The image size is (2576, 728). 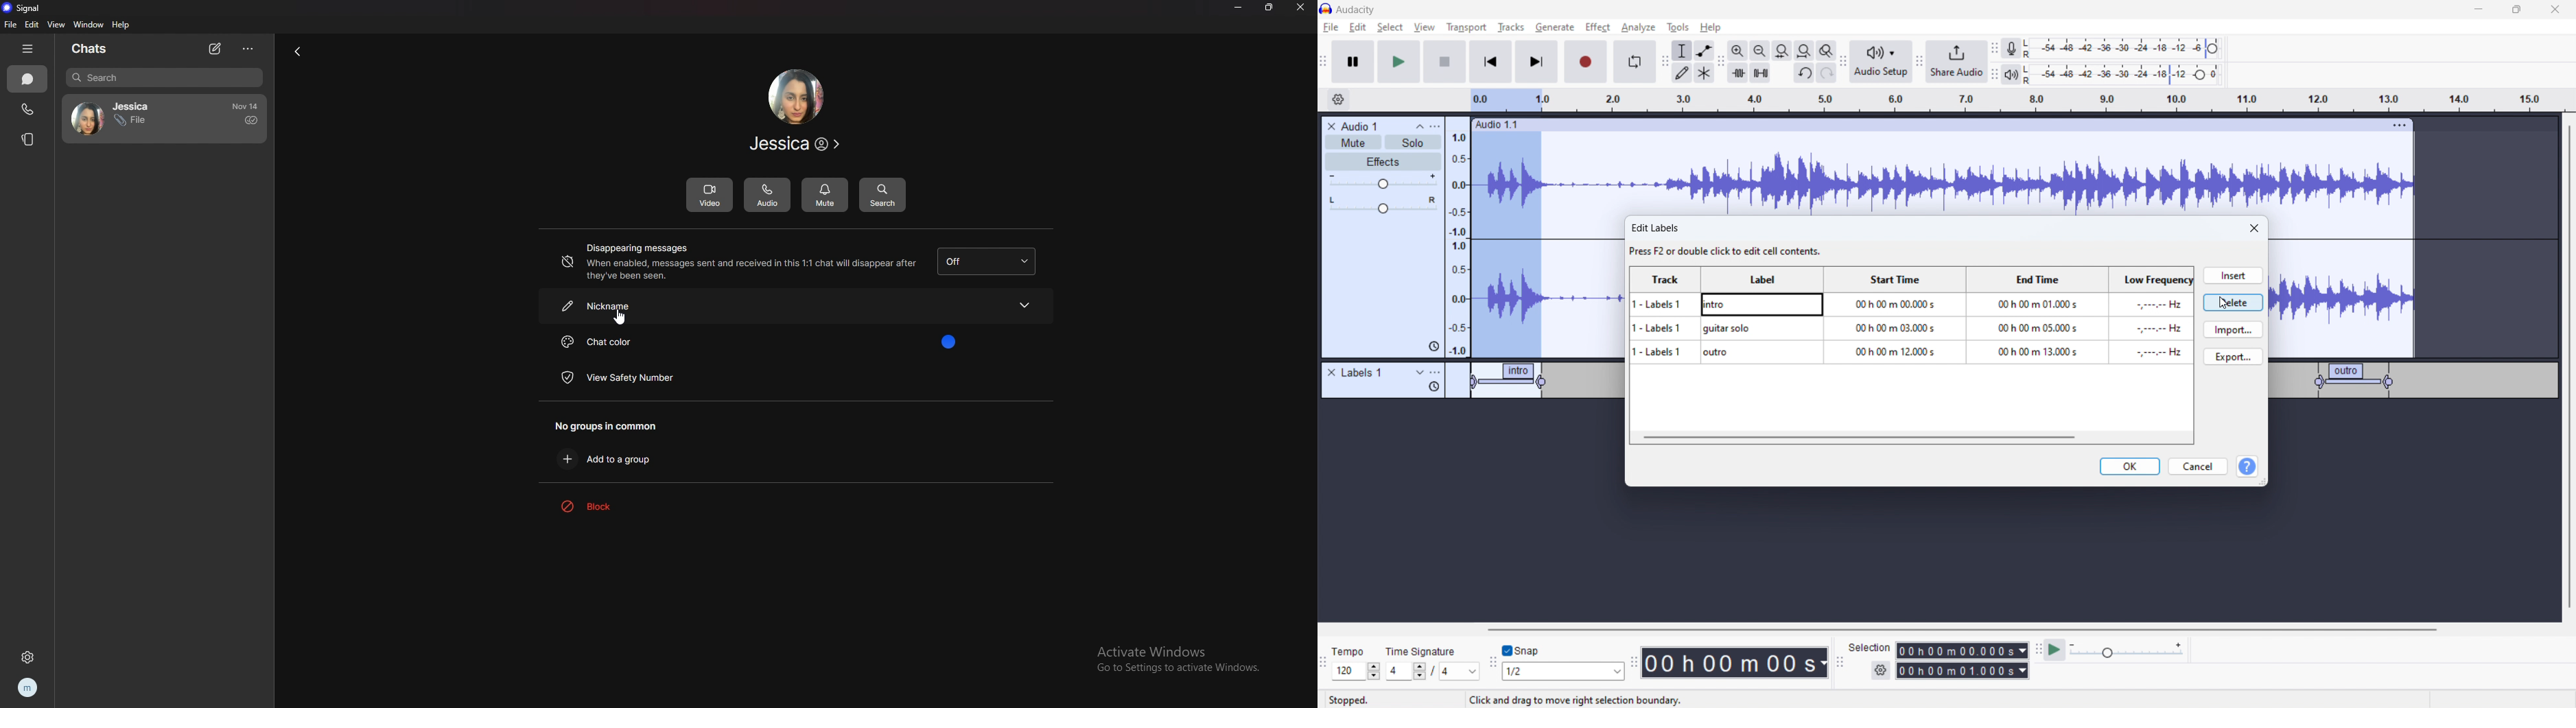 I want to click on audio wave, so click(x=2342, y=298).